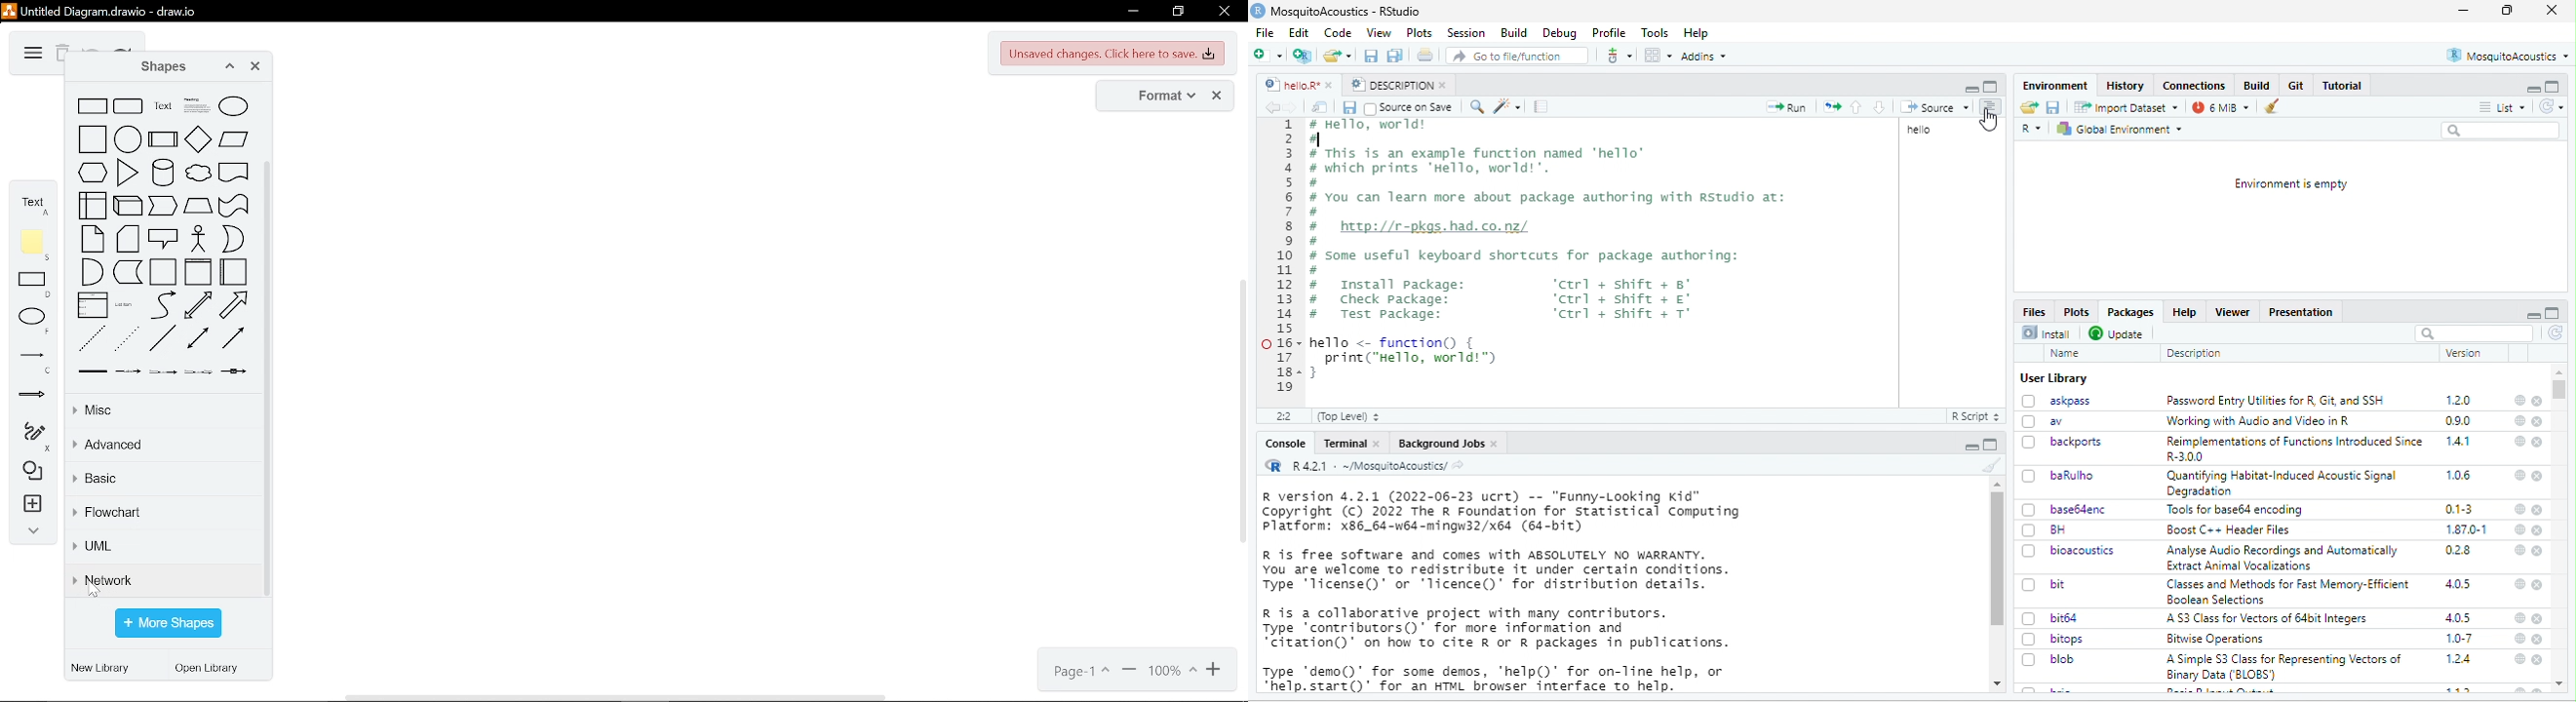 This screenshot has width=2576, height=728. I want to click on logo, so click(1258, 11).